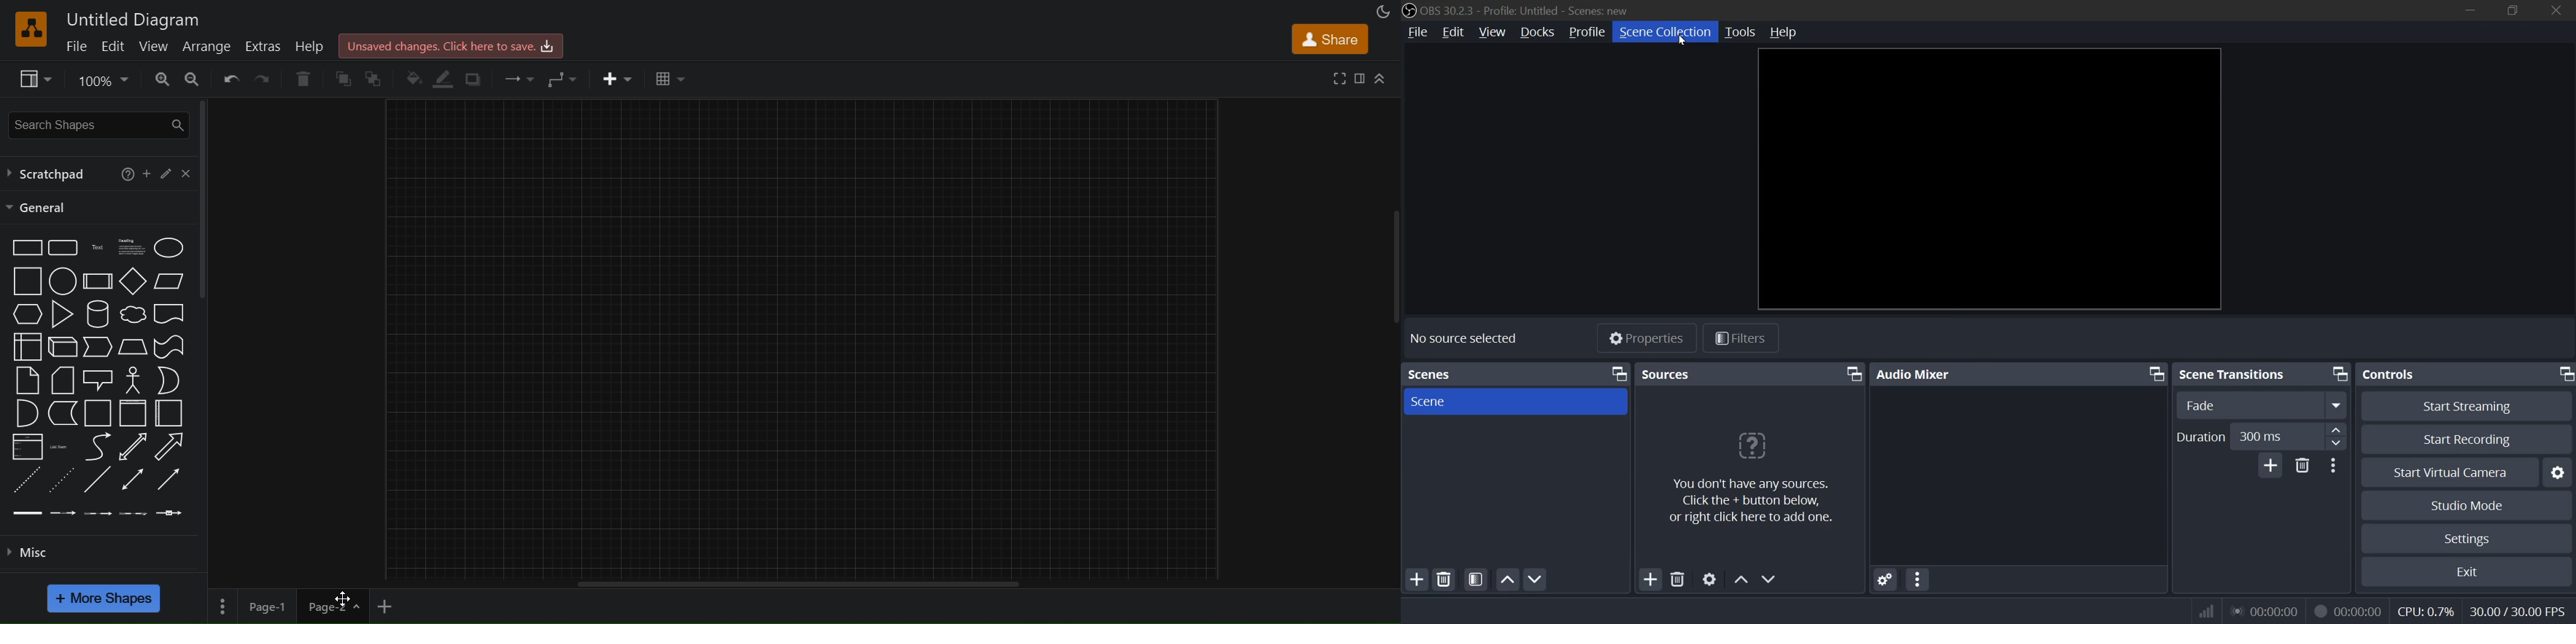  Describe the element at coordinates (26, 248) in the screenshot. I see `rectsngle` at that location.